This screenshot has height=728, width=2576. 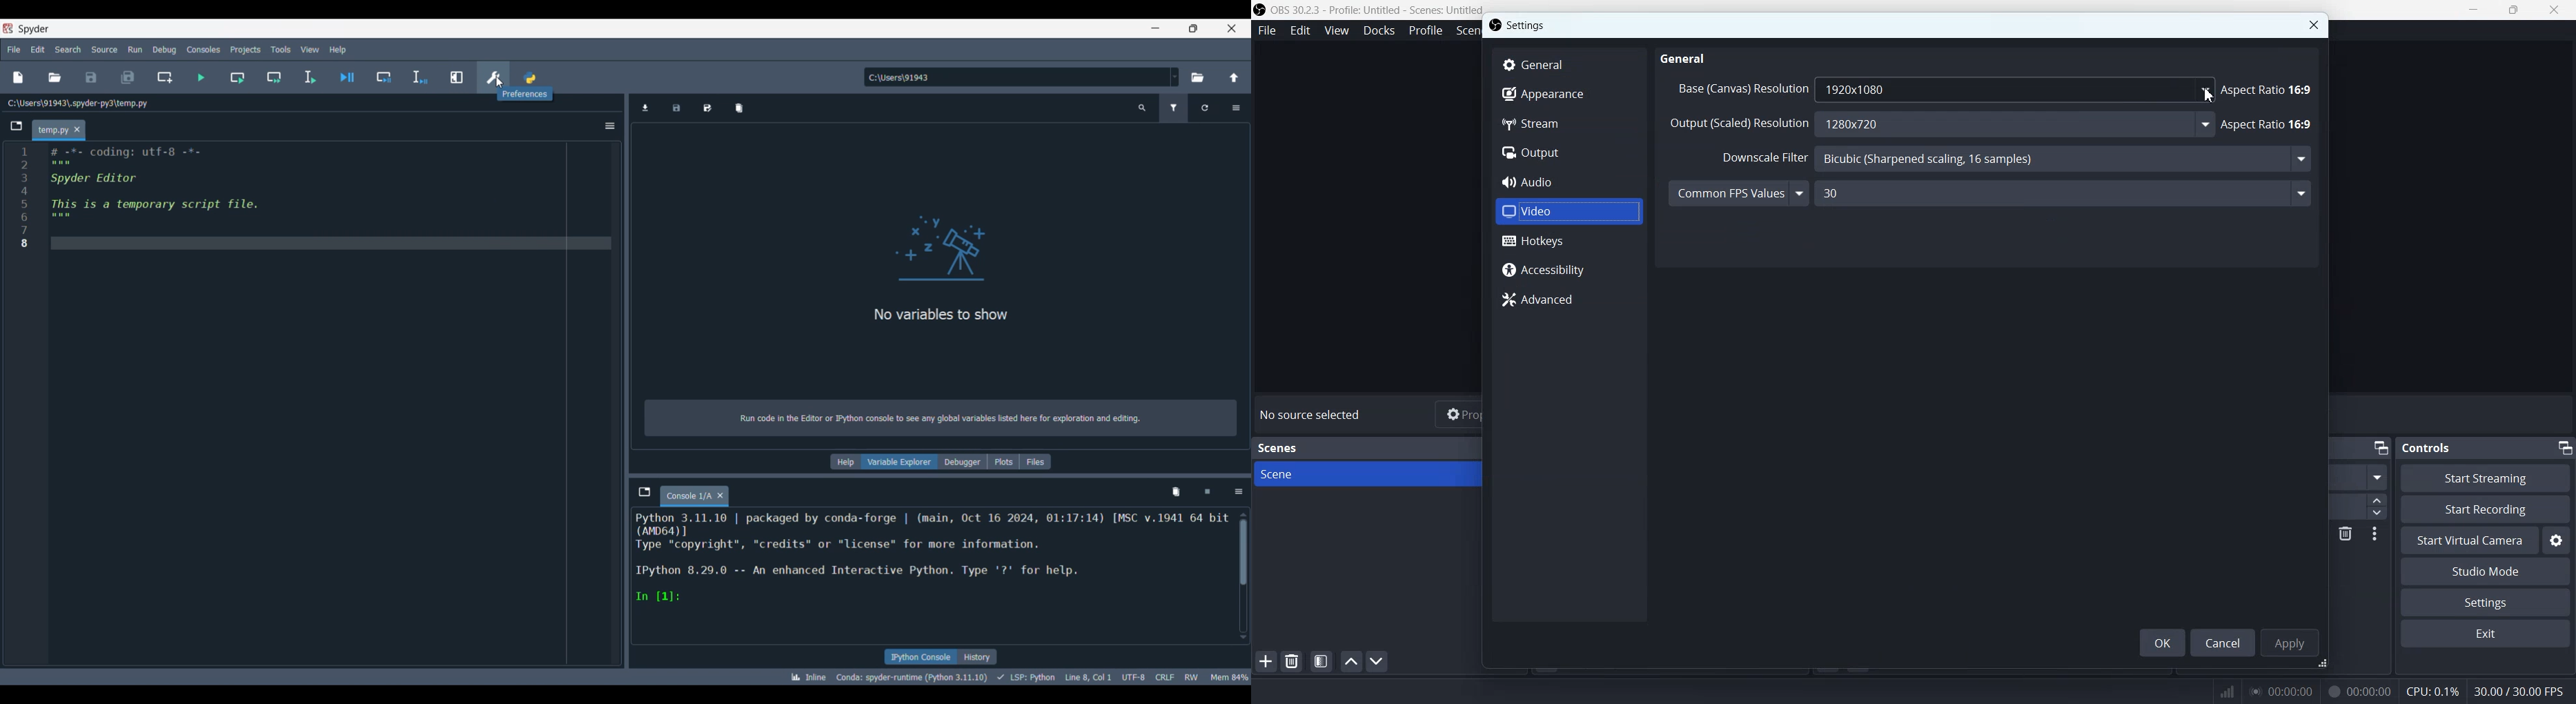 I want to click on Filter variables, so click(x=1174, y=108).